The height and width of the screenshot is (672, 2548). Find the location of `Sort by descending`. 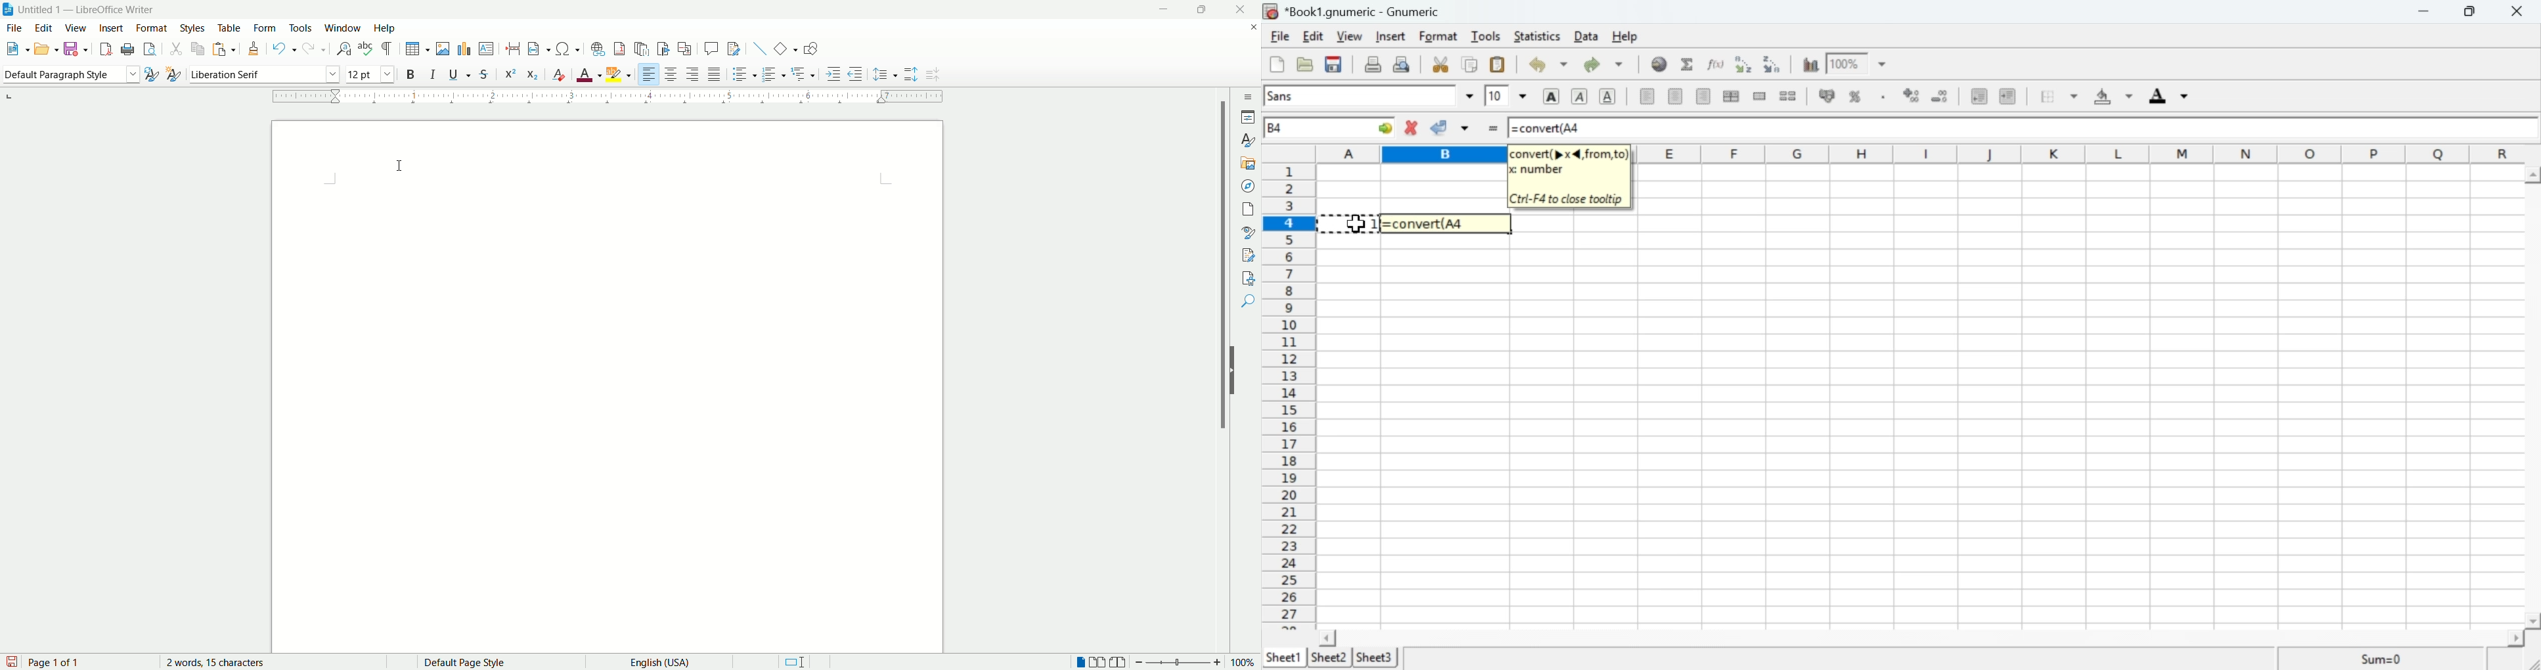

Sort by descending is located at coordinates (1939, 96).